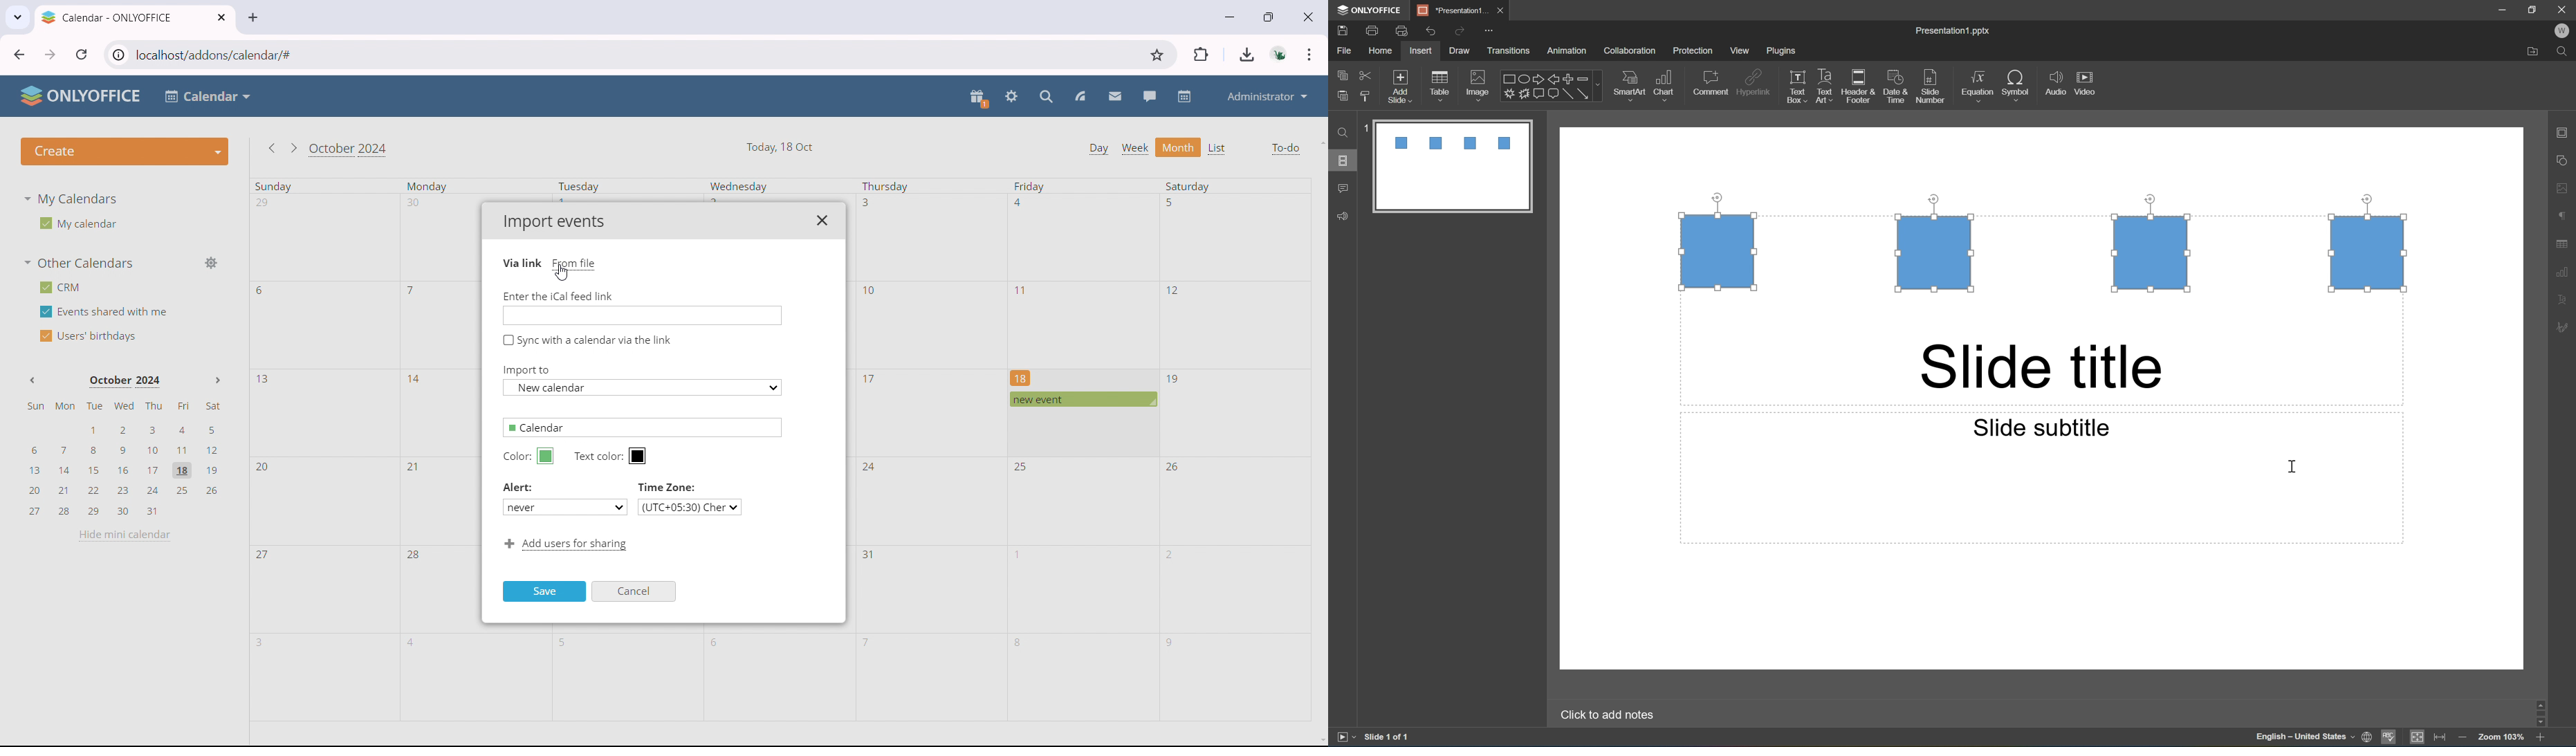  Describe the element at coordinates (1342, 188) in the screenshot. I see `comments` at that location.